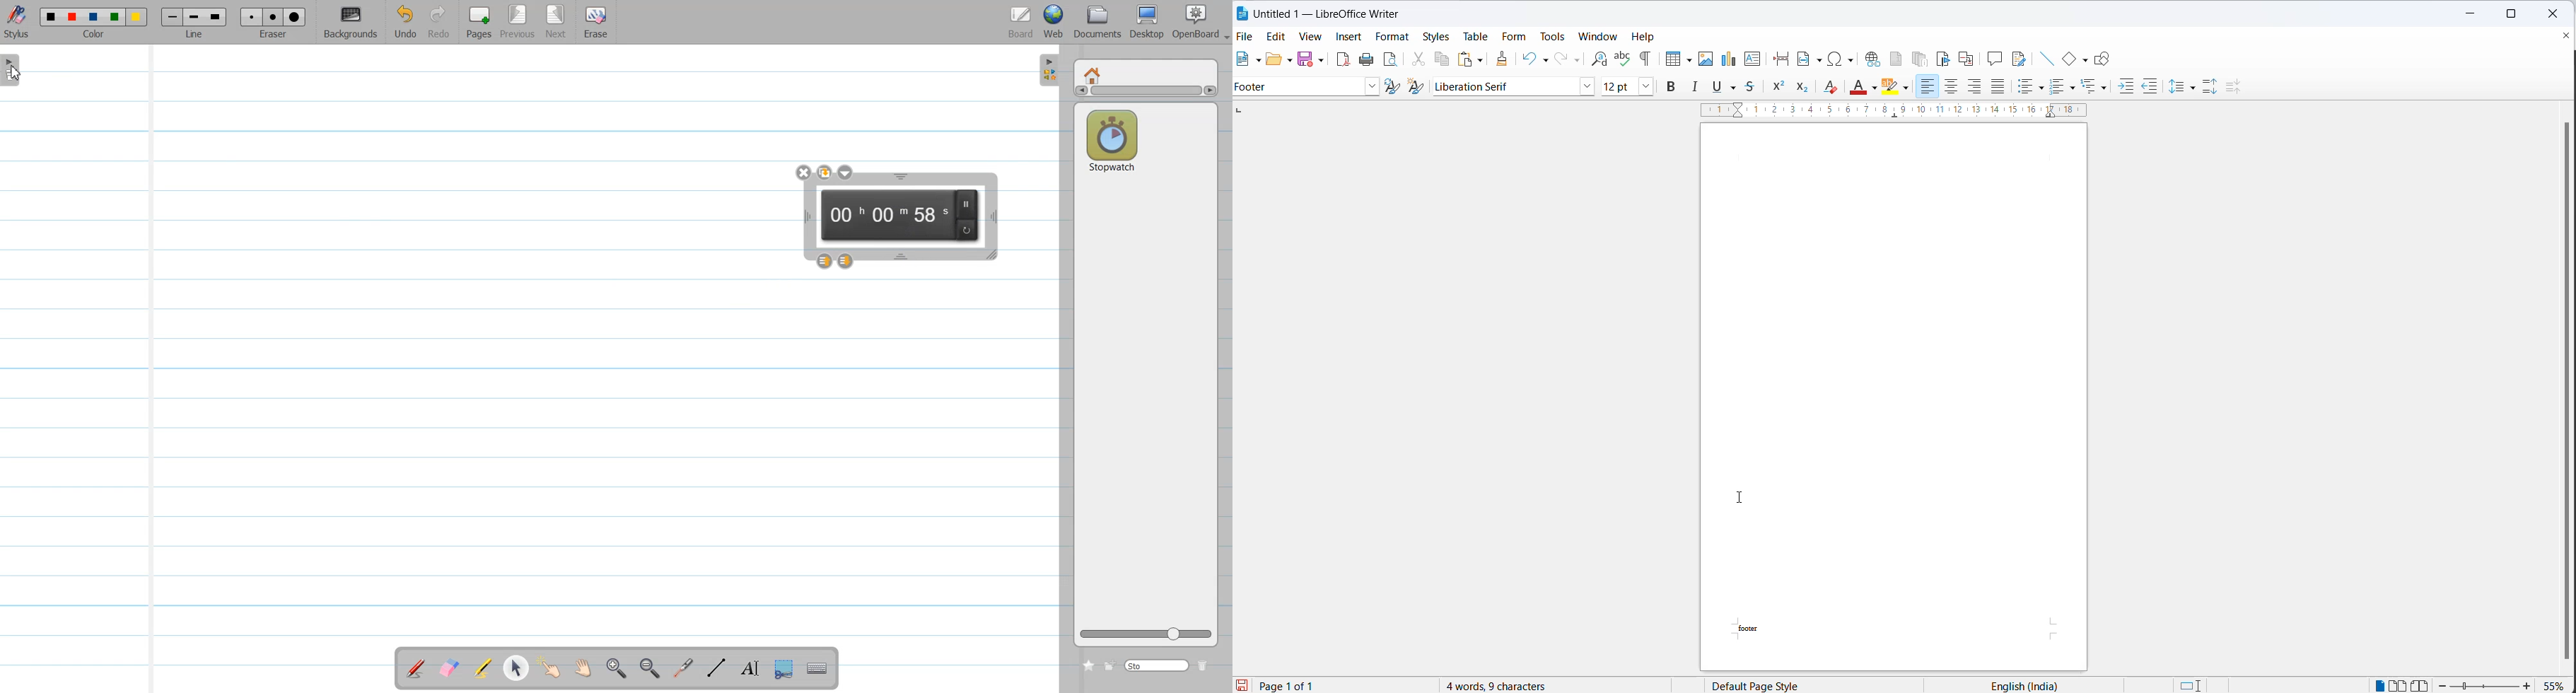 This screenshot has height=700, width=2576. I want to click on Previous, so click(521, 22).